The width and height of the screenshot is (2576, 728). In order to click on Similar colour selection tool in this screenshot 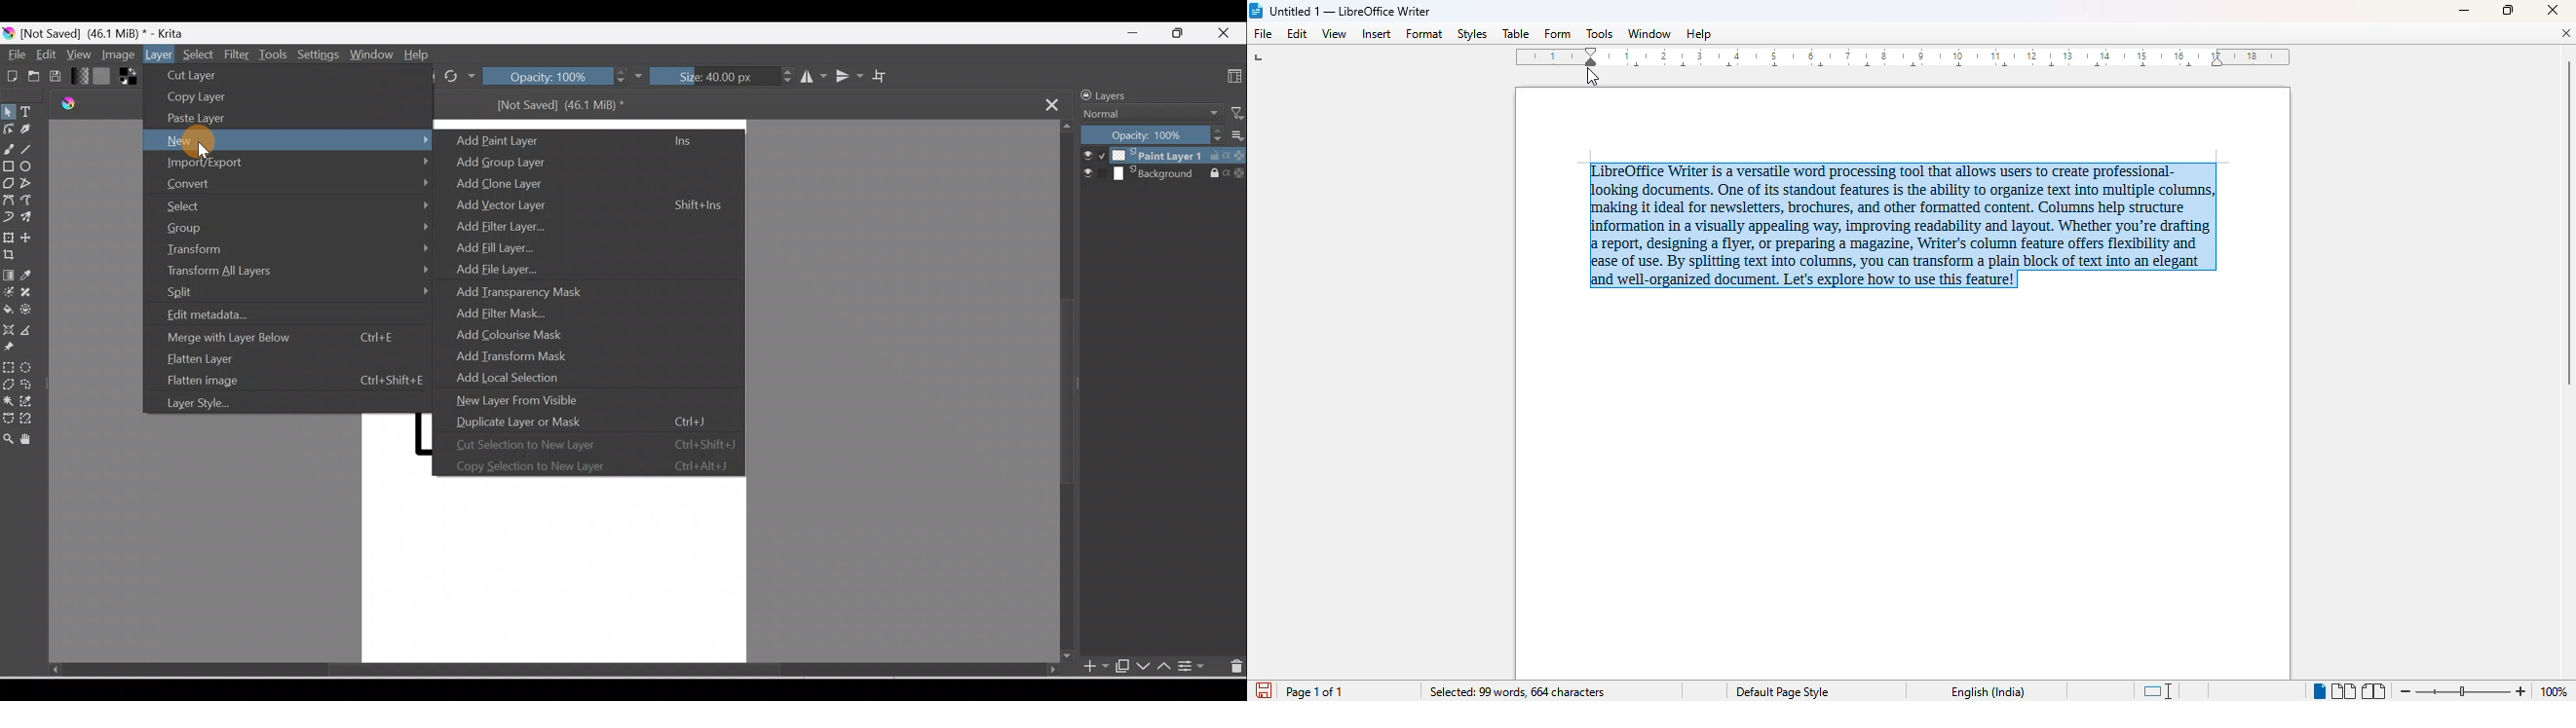, I will do `click(30, 403)`.